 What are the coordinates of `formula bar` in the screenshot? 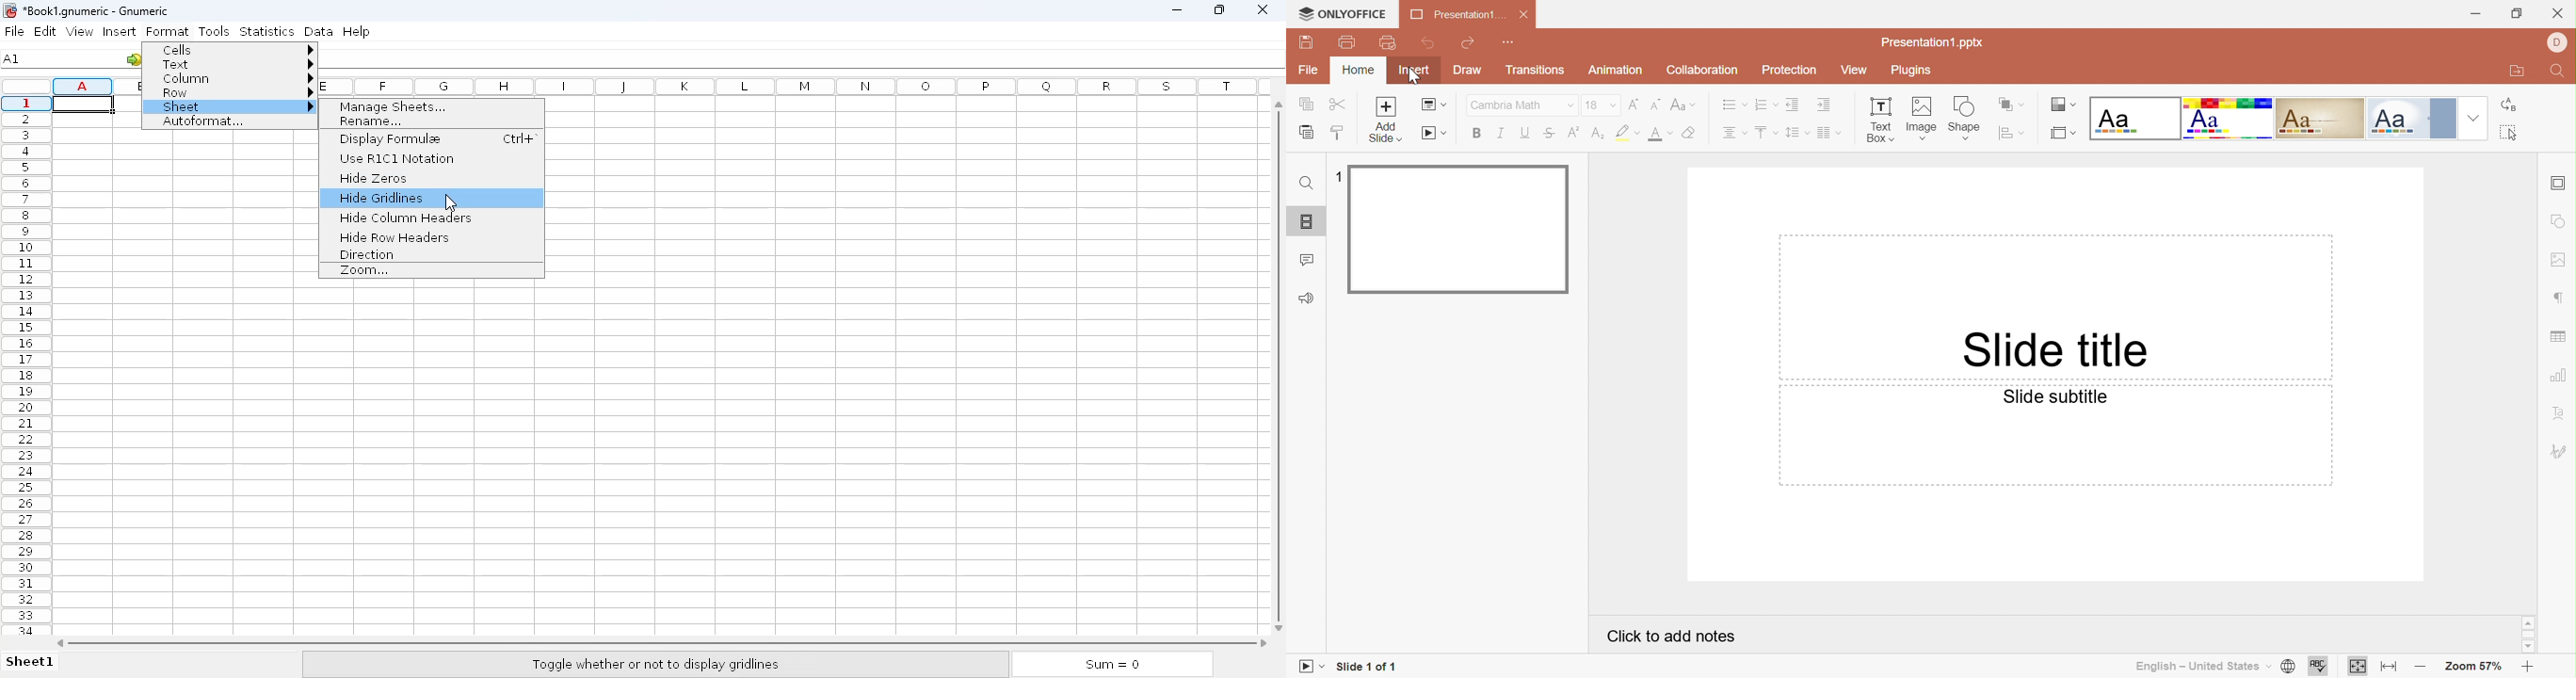 It's located at (804, 61).